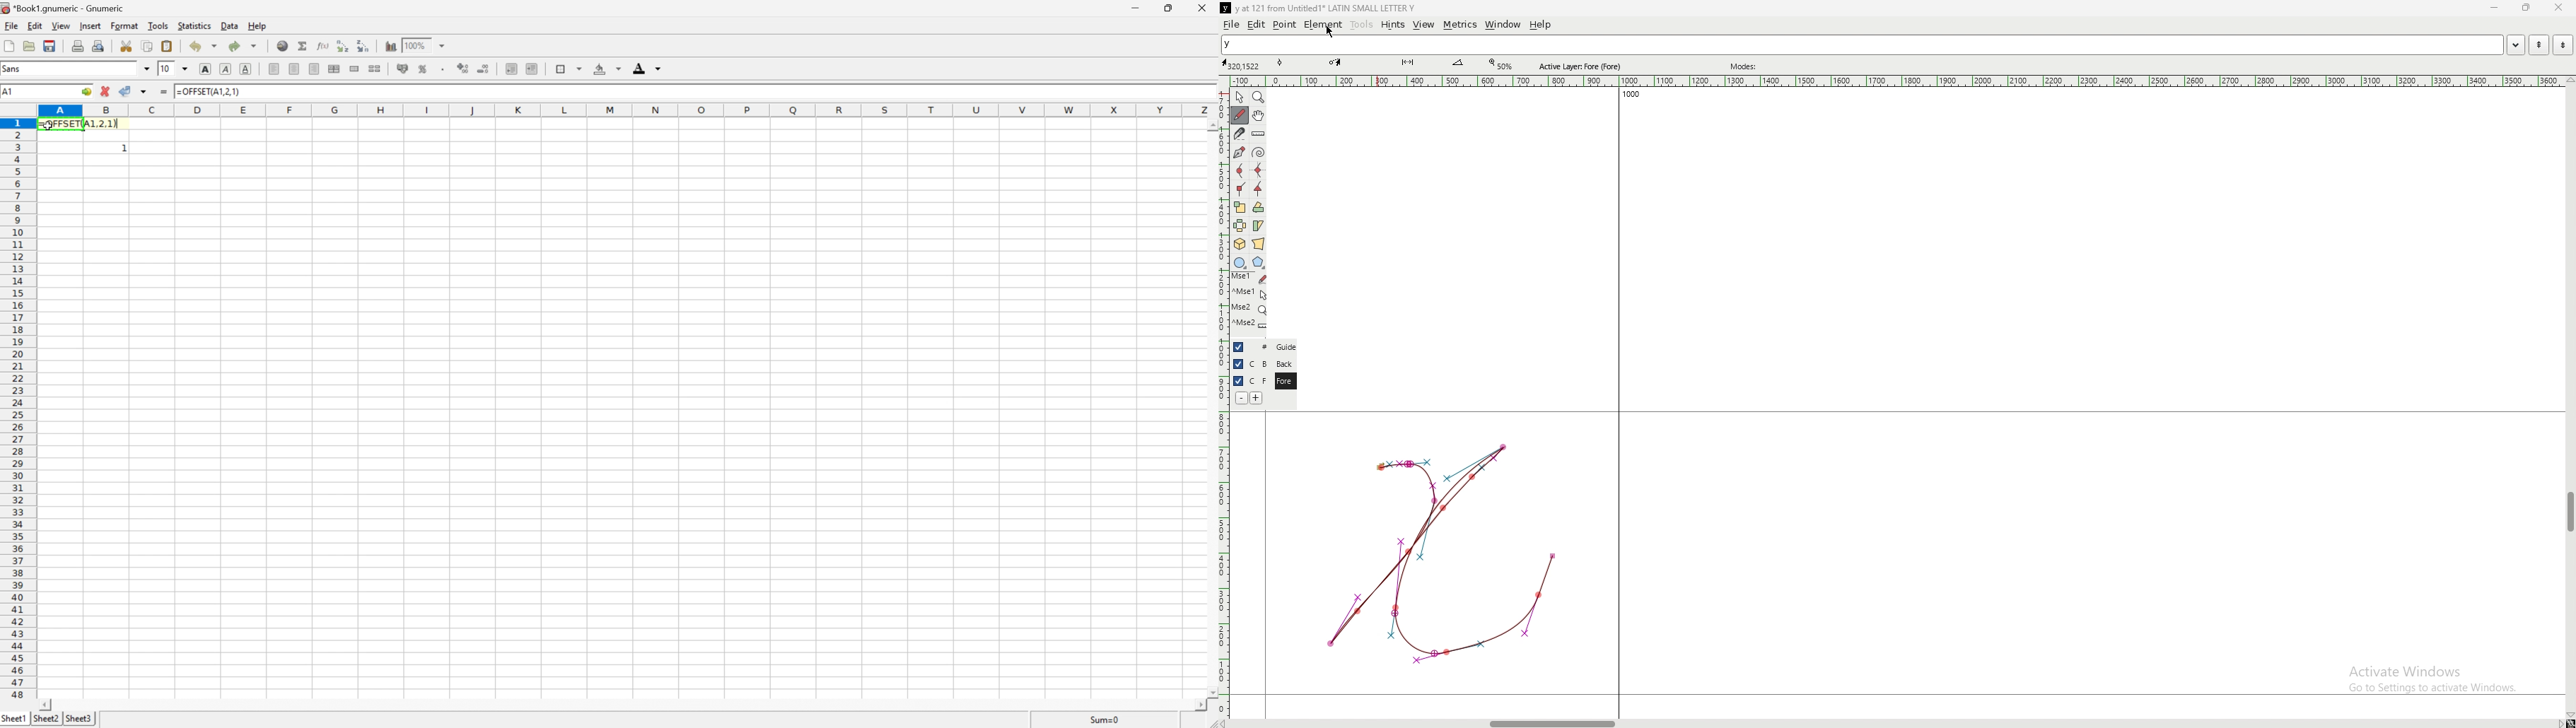  What do you see at coordinates (1259, 208) in the screenshot?
I see `rotate the selection` at bounding box center [1259, 208].